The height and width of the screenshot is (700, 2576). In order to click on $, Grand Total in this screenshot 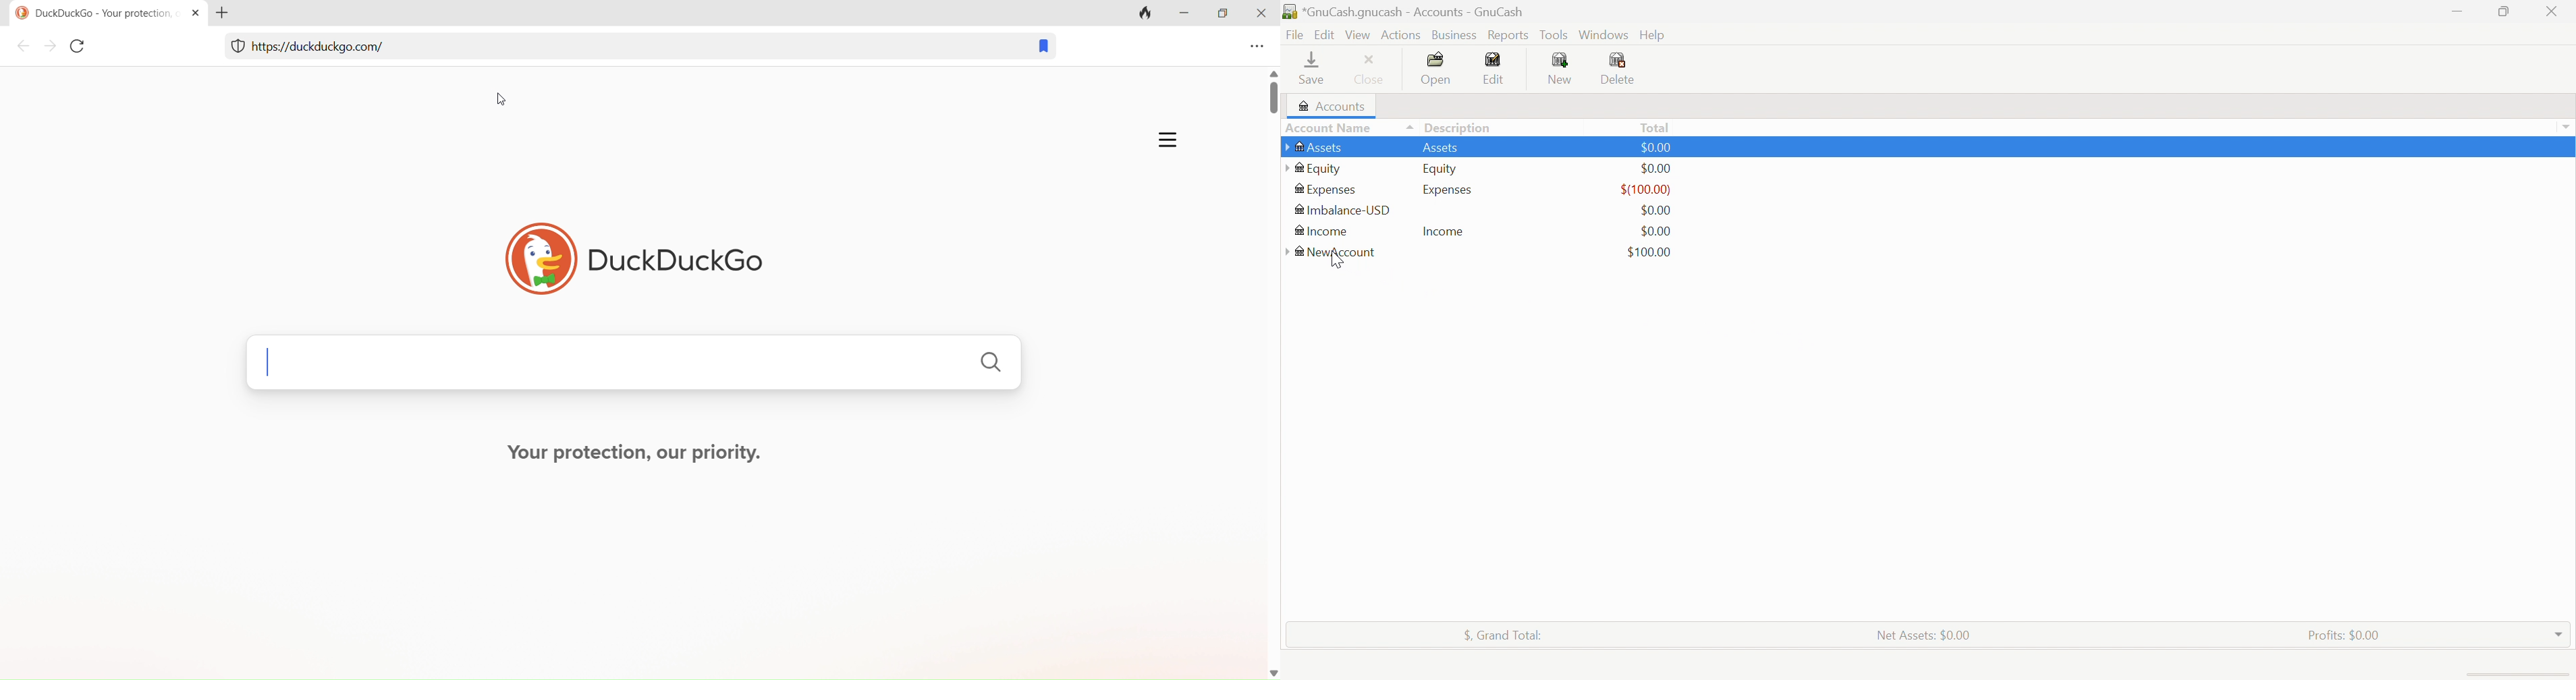, I will do `click(1506, 635)`.